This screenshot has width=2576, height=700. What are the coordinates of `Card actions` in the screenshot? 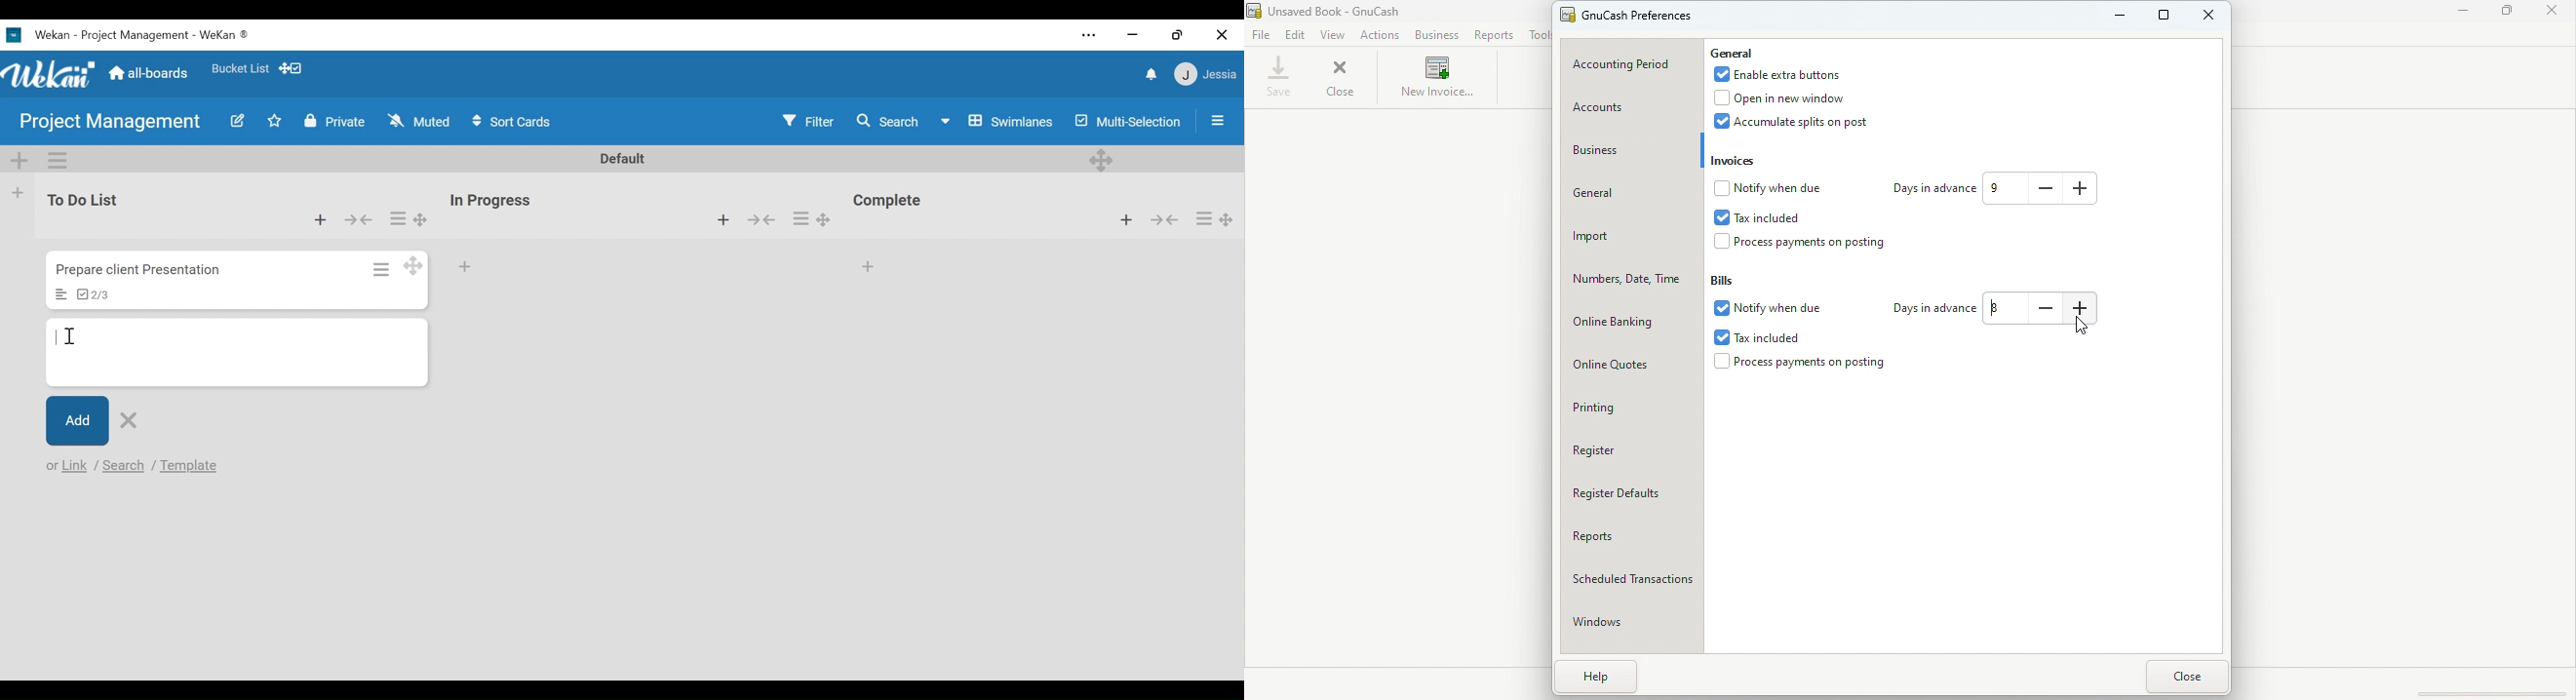 It's located at (802, 219).